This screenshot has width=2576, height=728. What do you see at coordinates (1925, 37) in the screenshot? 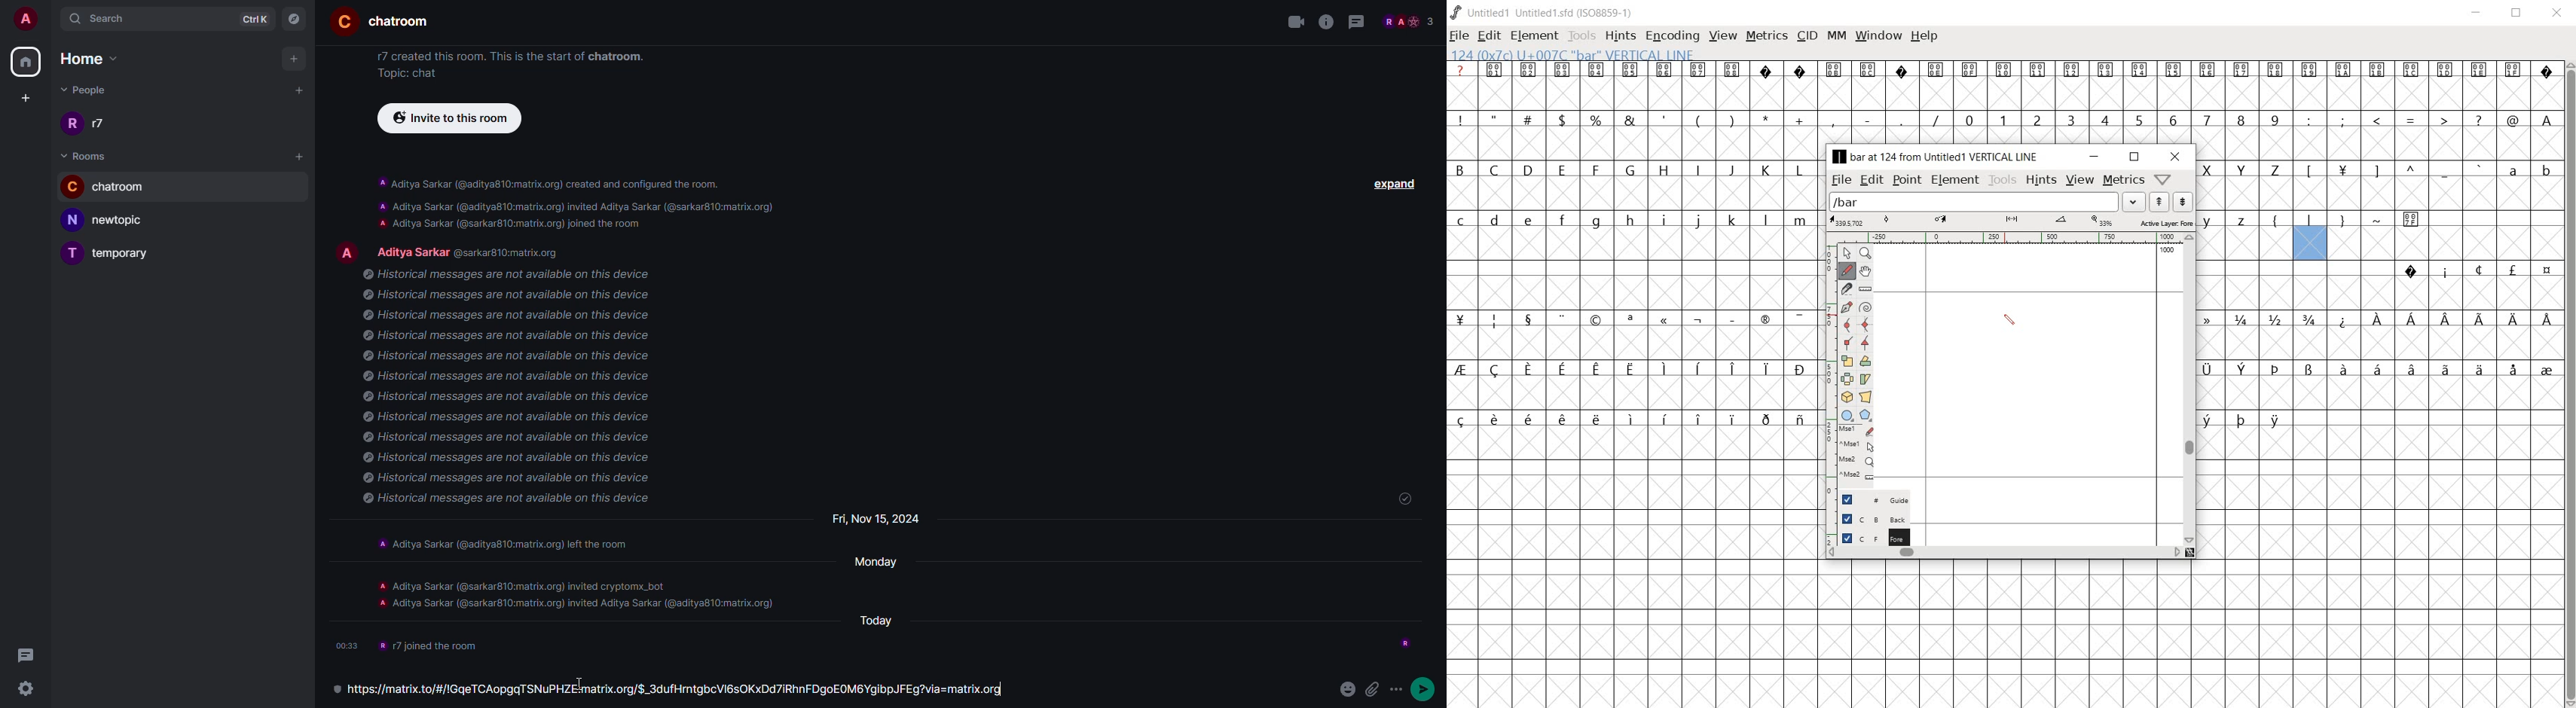
I see `help` at bounding box center [1925, 37].